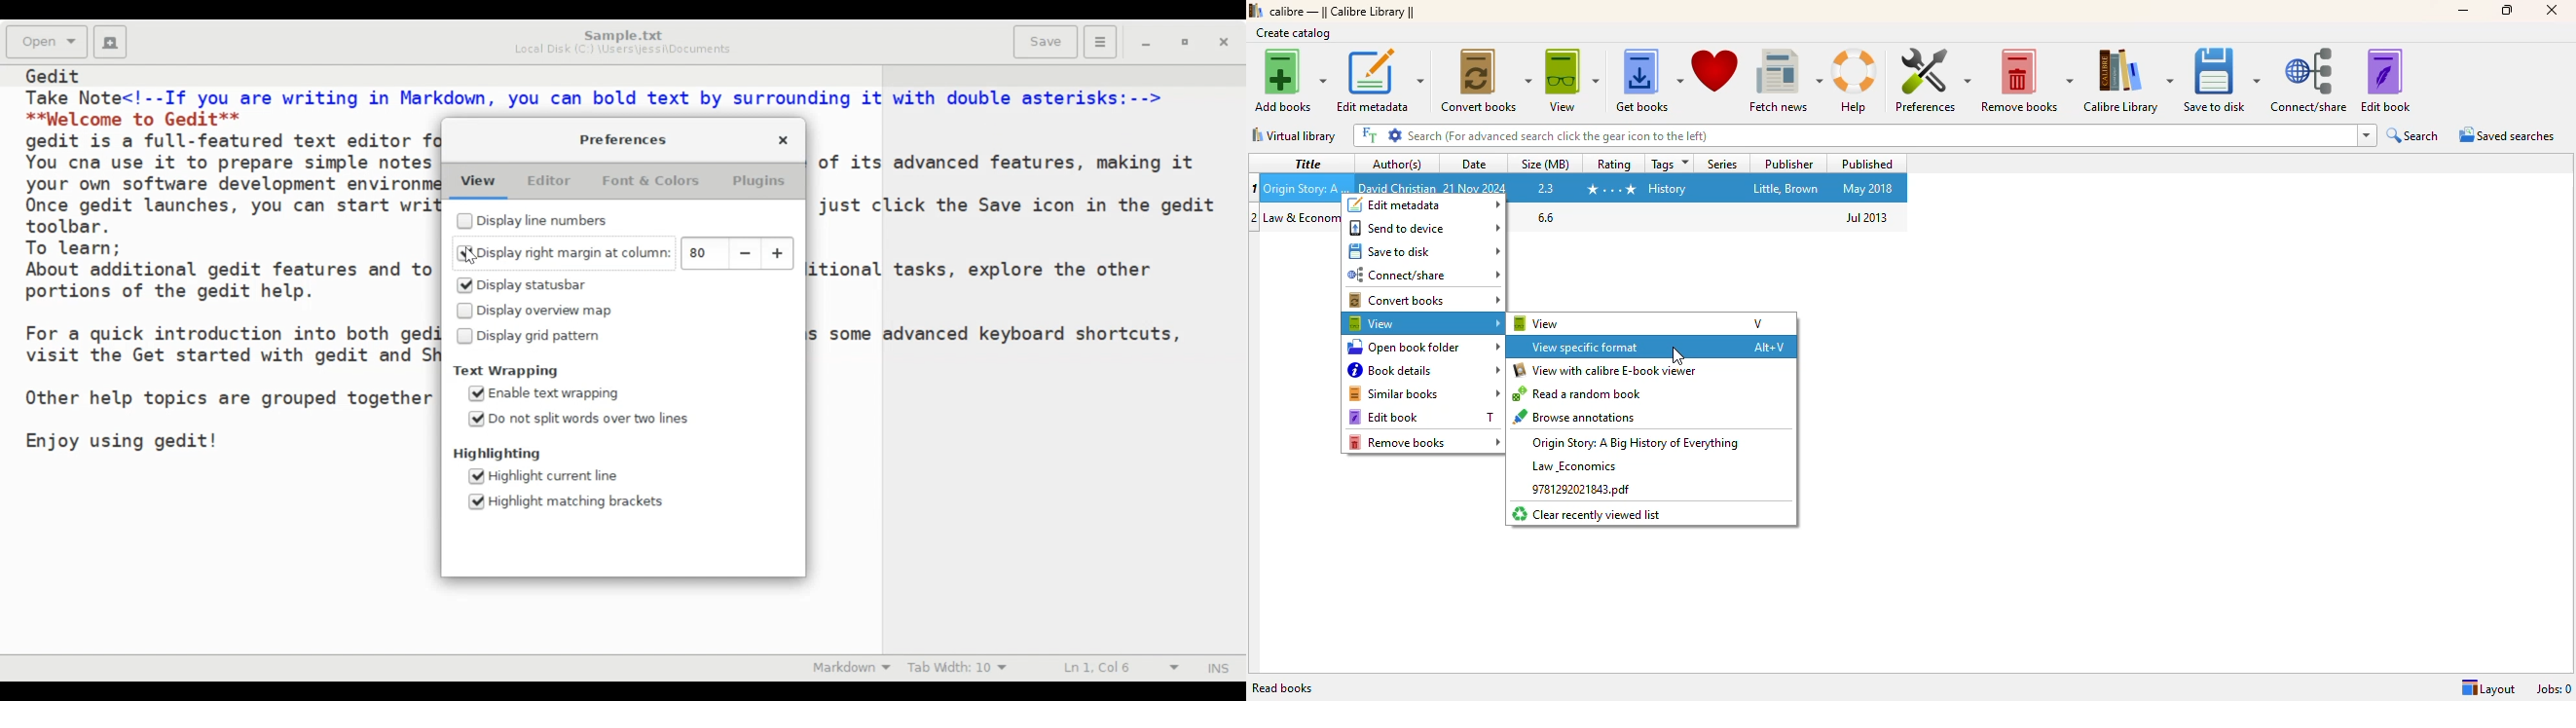 The width and height of the screenshot is (2576, 728). I want to click on convert books, so click(1423, 300).